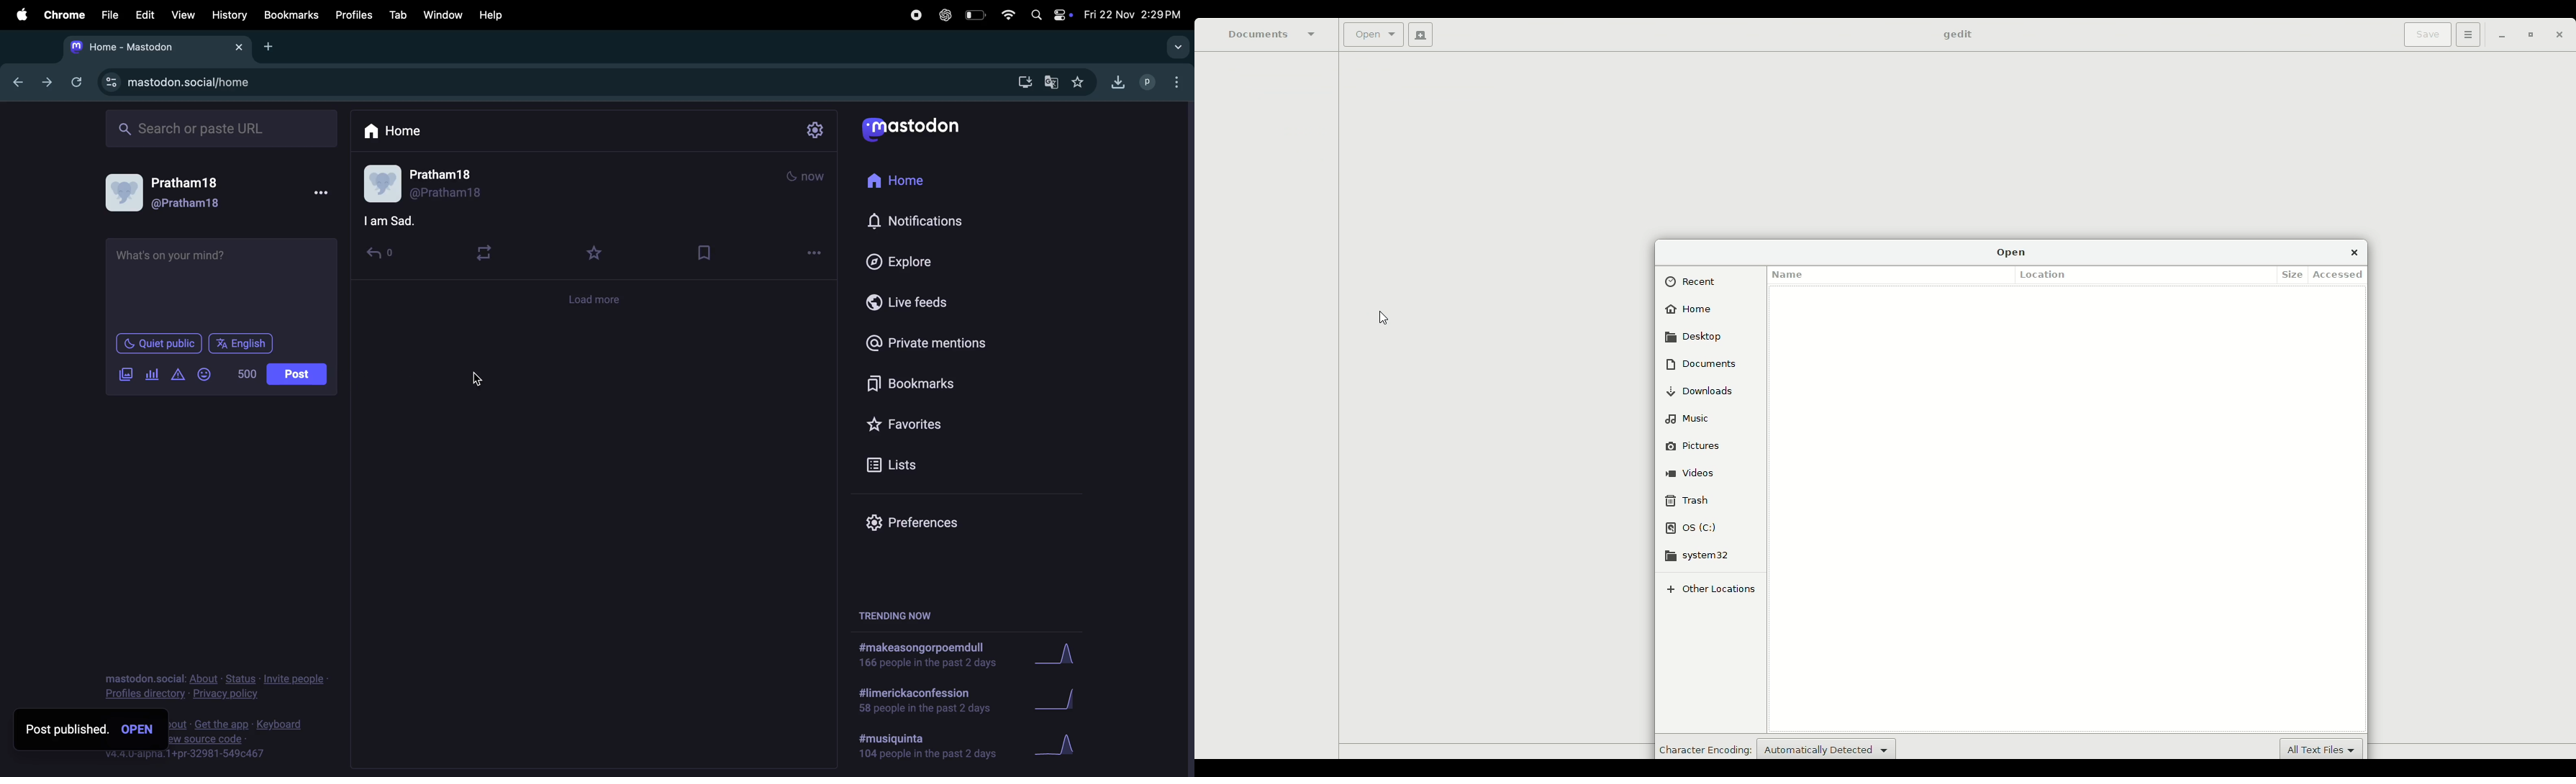  Describe the element at coordinates (813, 254) in the screenshot. I see `options` at that location.